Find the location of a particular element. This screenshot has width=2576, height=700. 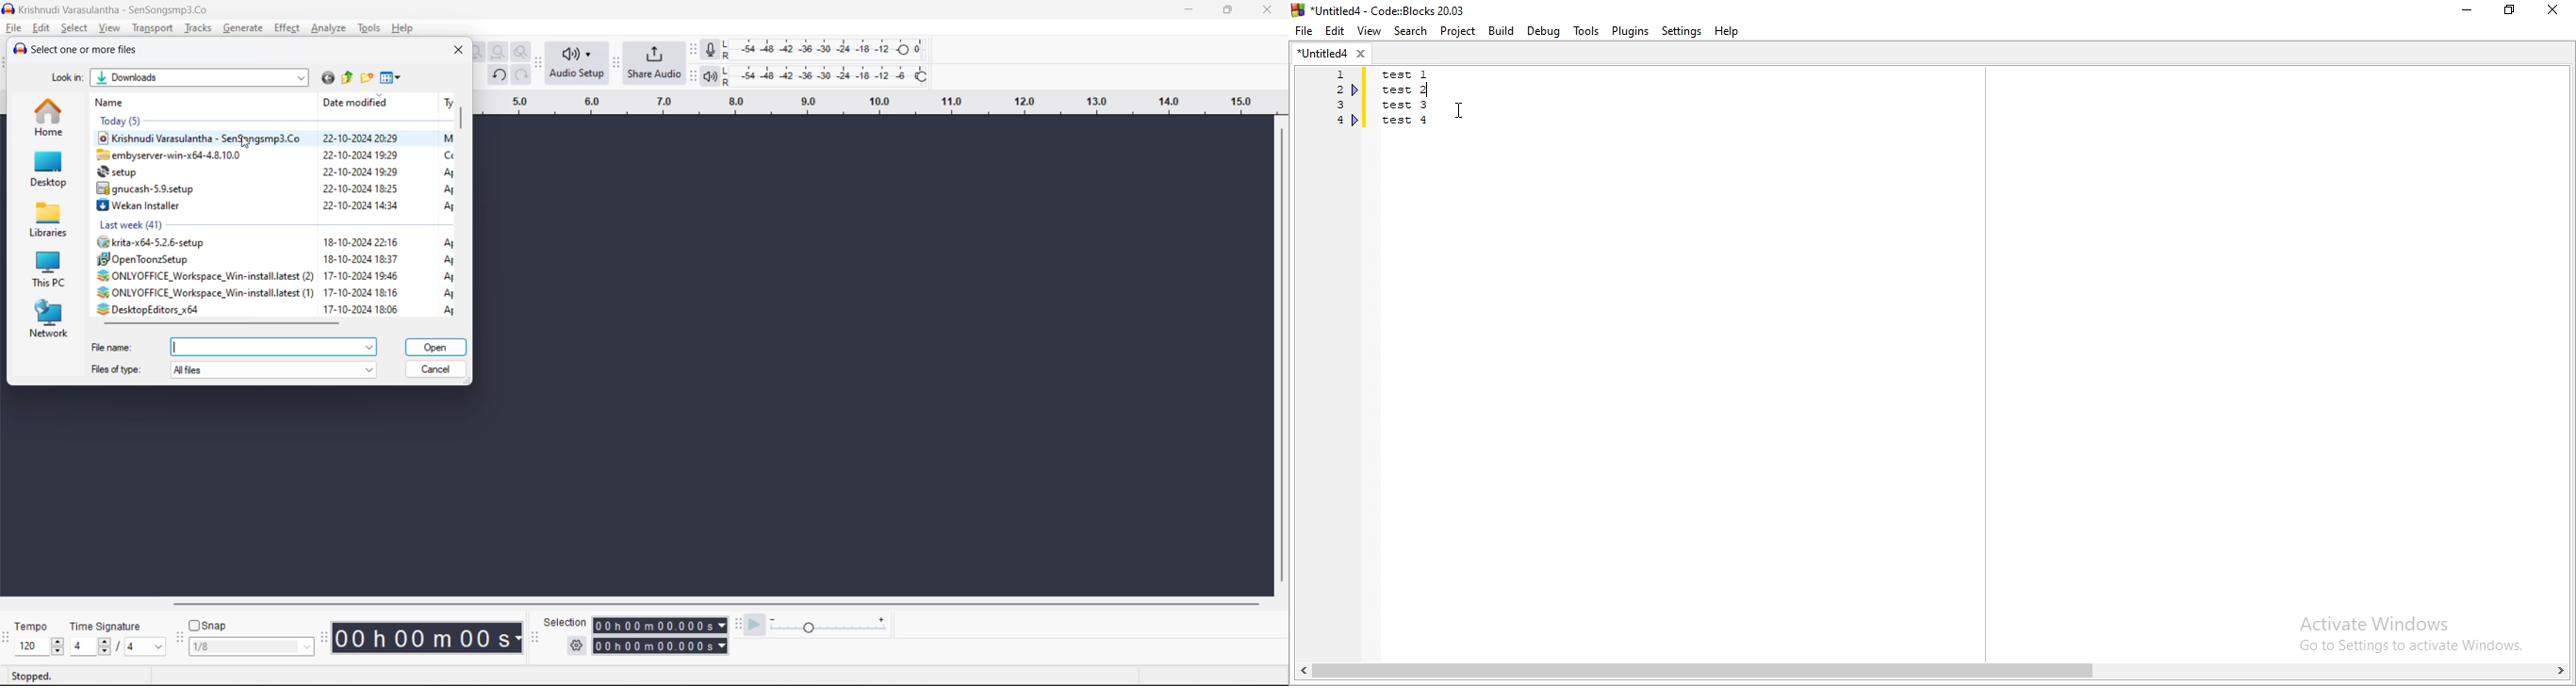

share audio is located at coordinates (655, 62).